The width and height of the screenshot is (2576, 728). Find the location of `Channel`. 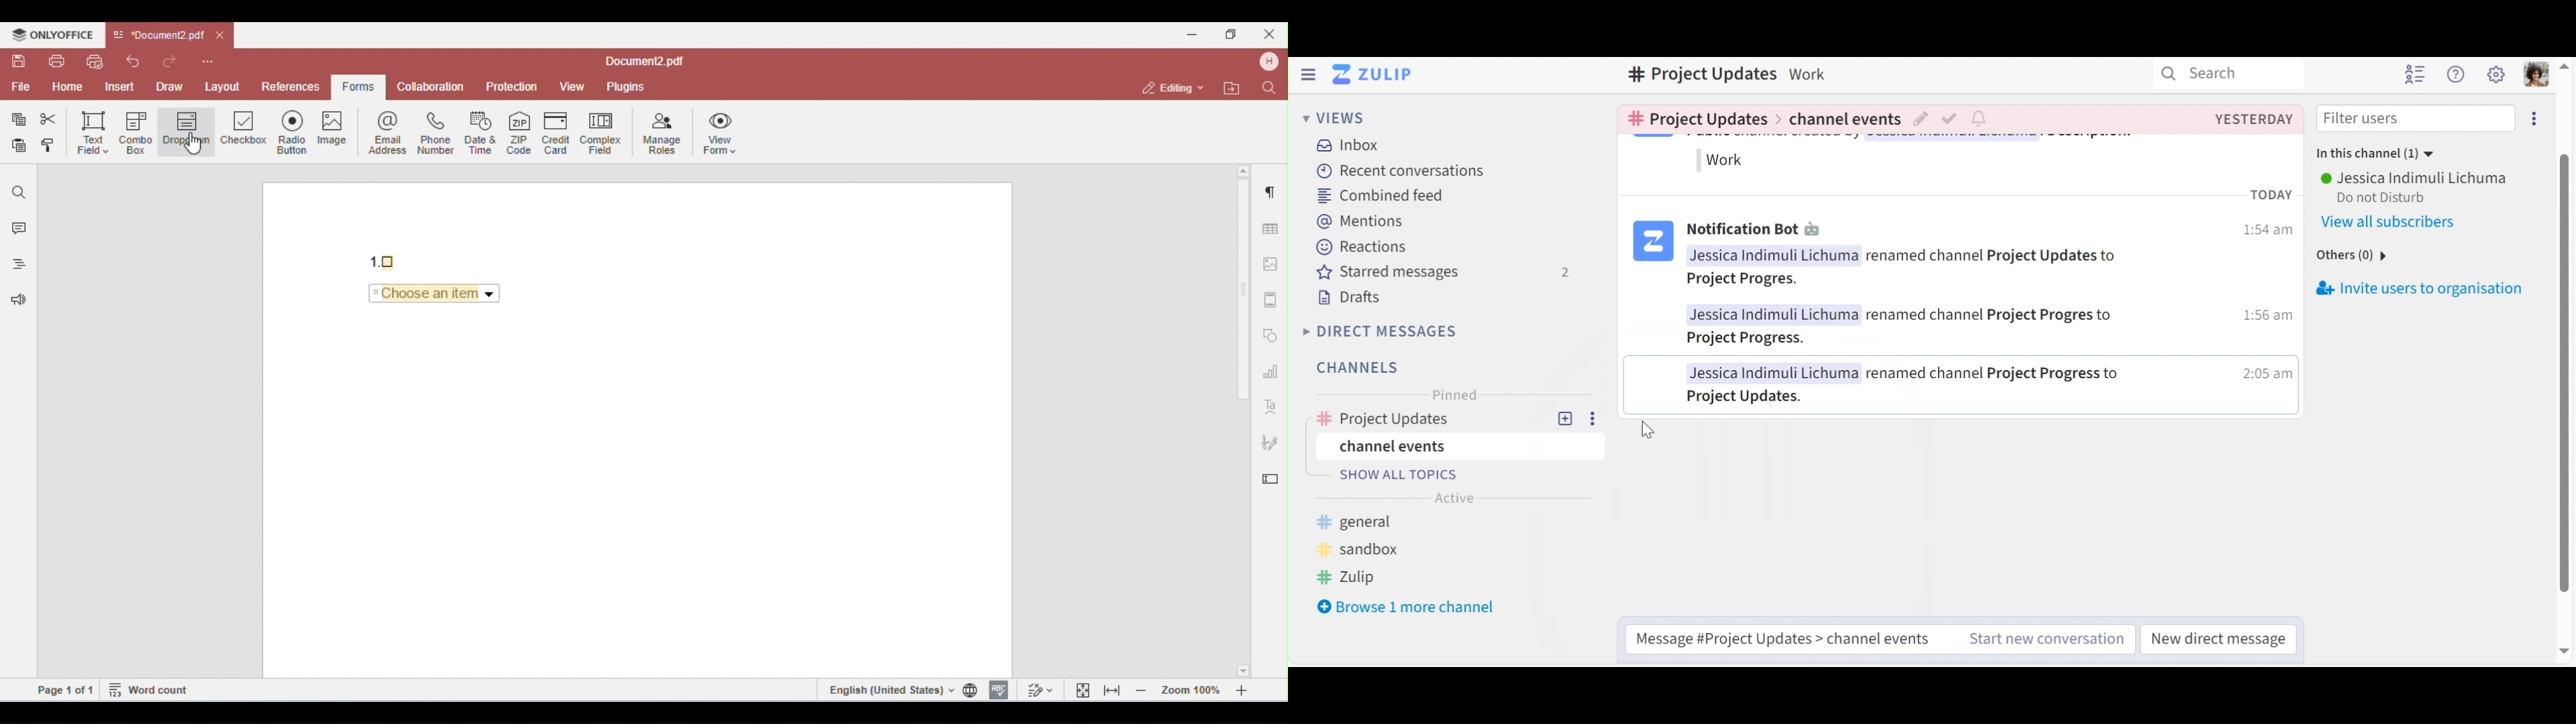

Channel is located at coordinates (1448, 419).